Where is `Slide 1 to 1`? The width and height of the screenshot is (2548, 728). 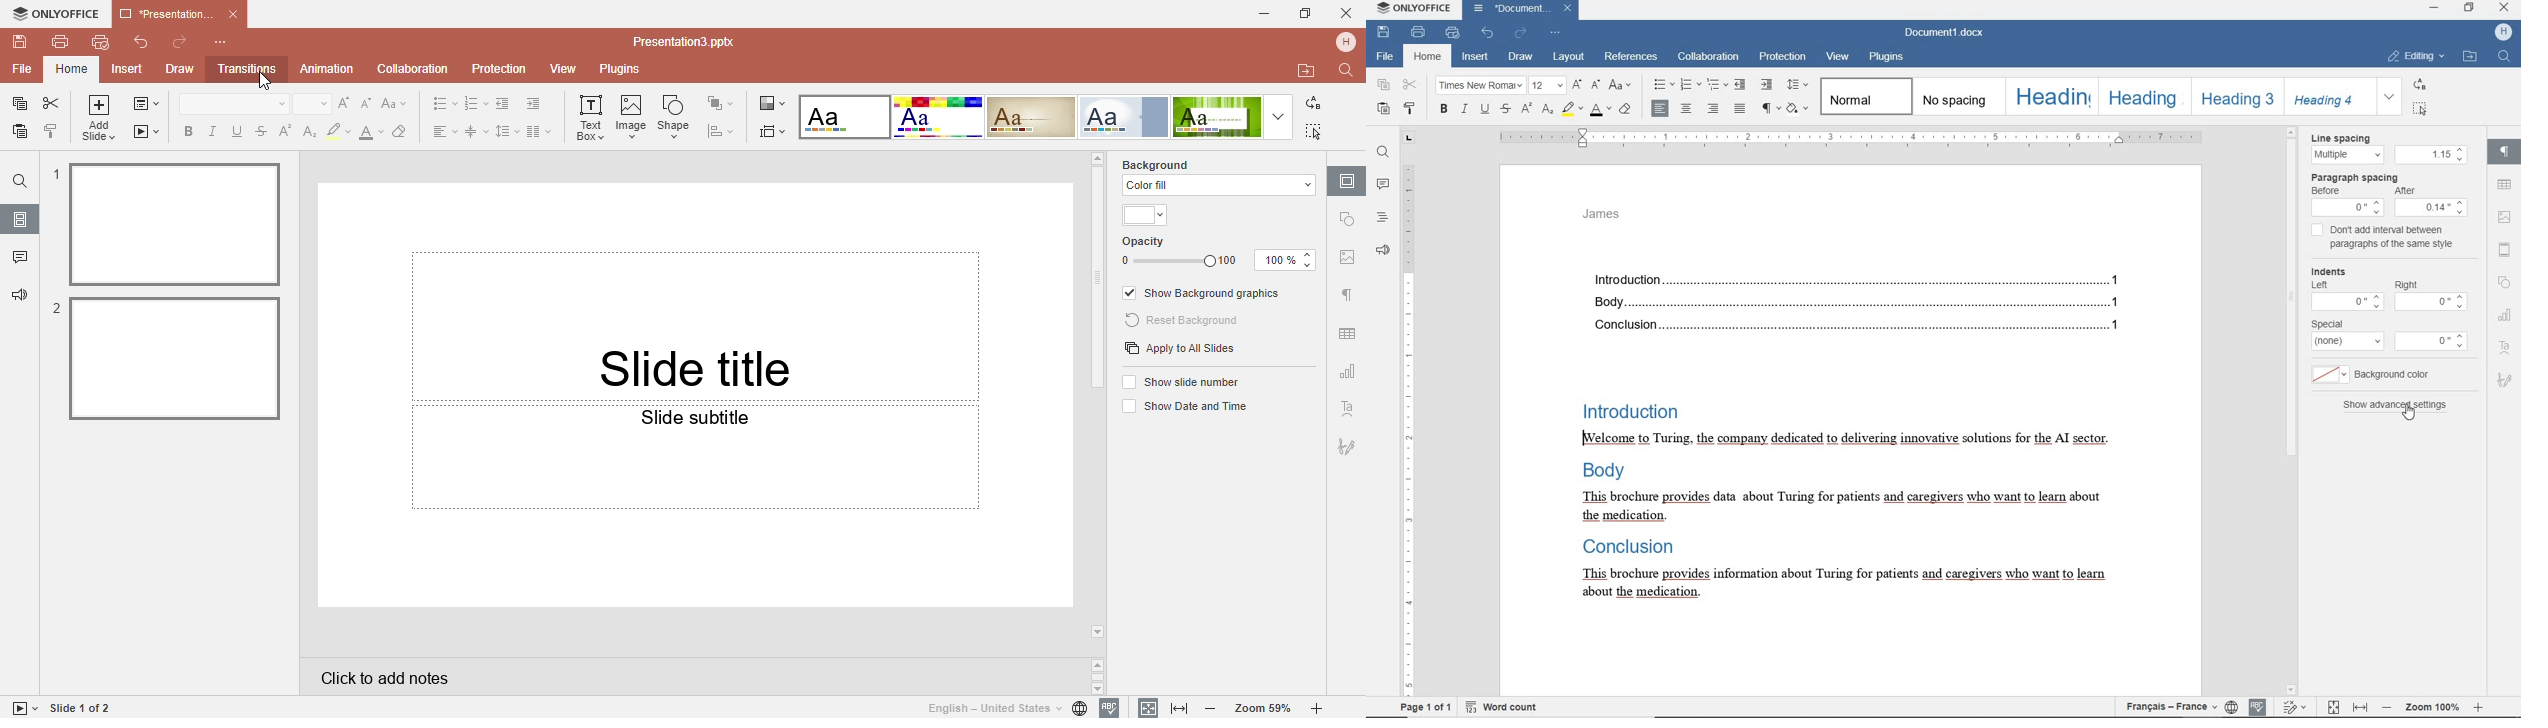
Slide 1 to 1 is located at coordinates (82, 708).